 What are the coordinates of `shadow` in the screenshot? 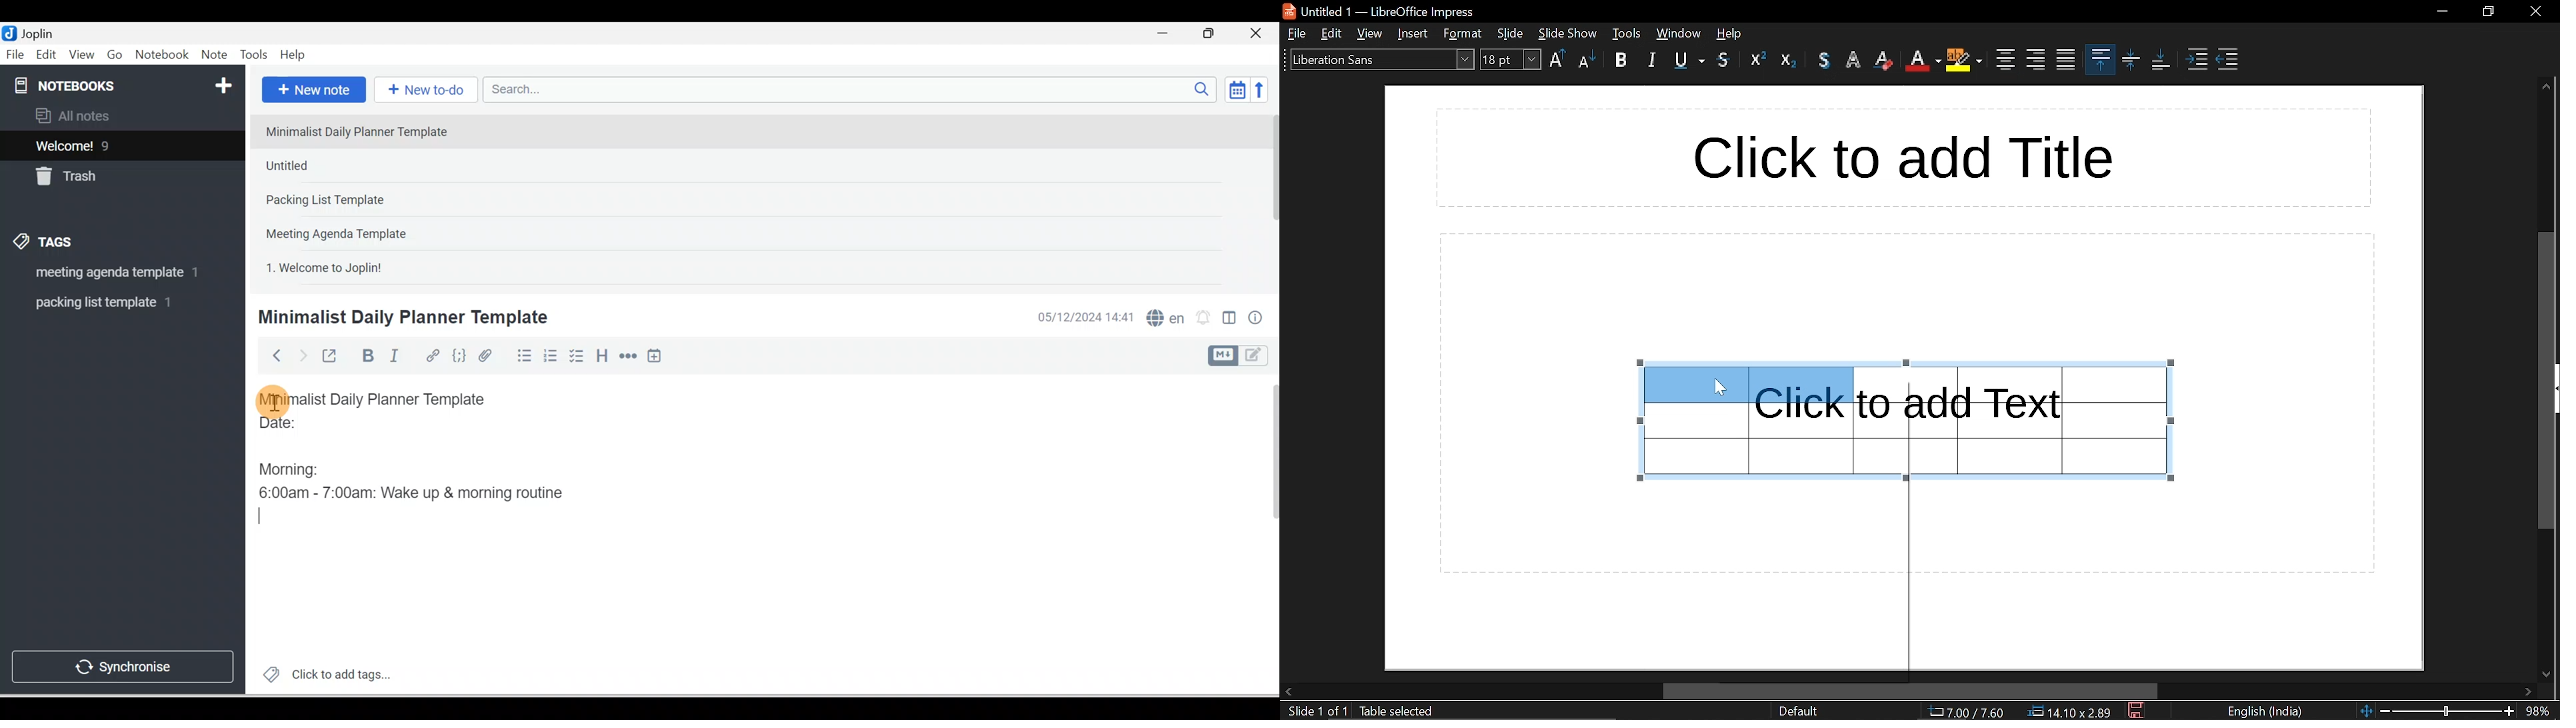 It's located at (1824, 60).